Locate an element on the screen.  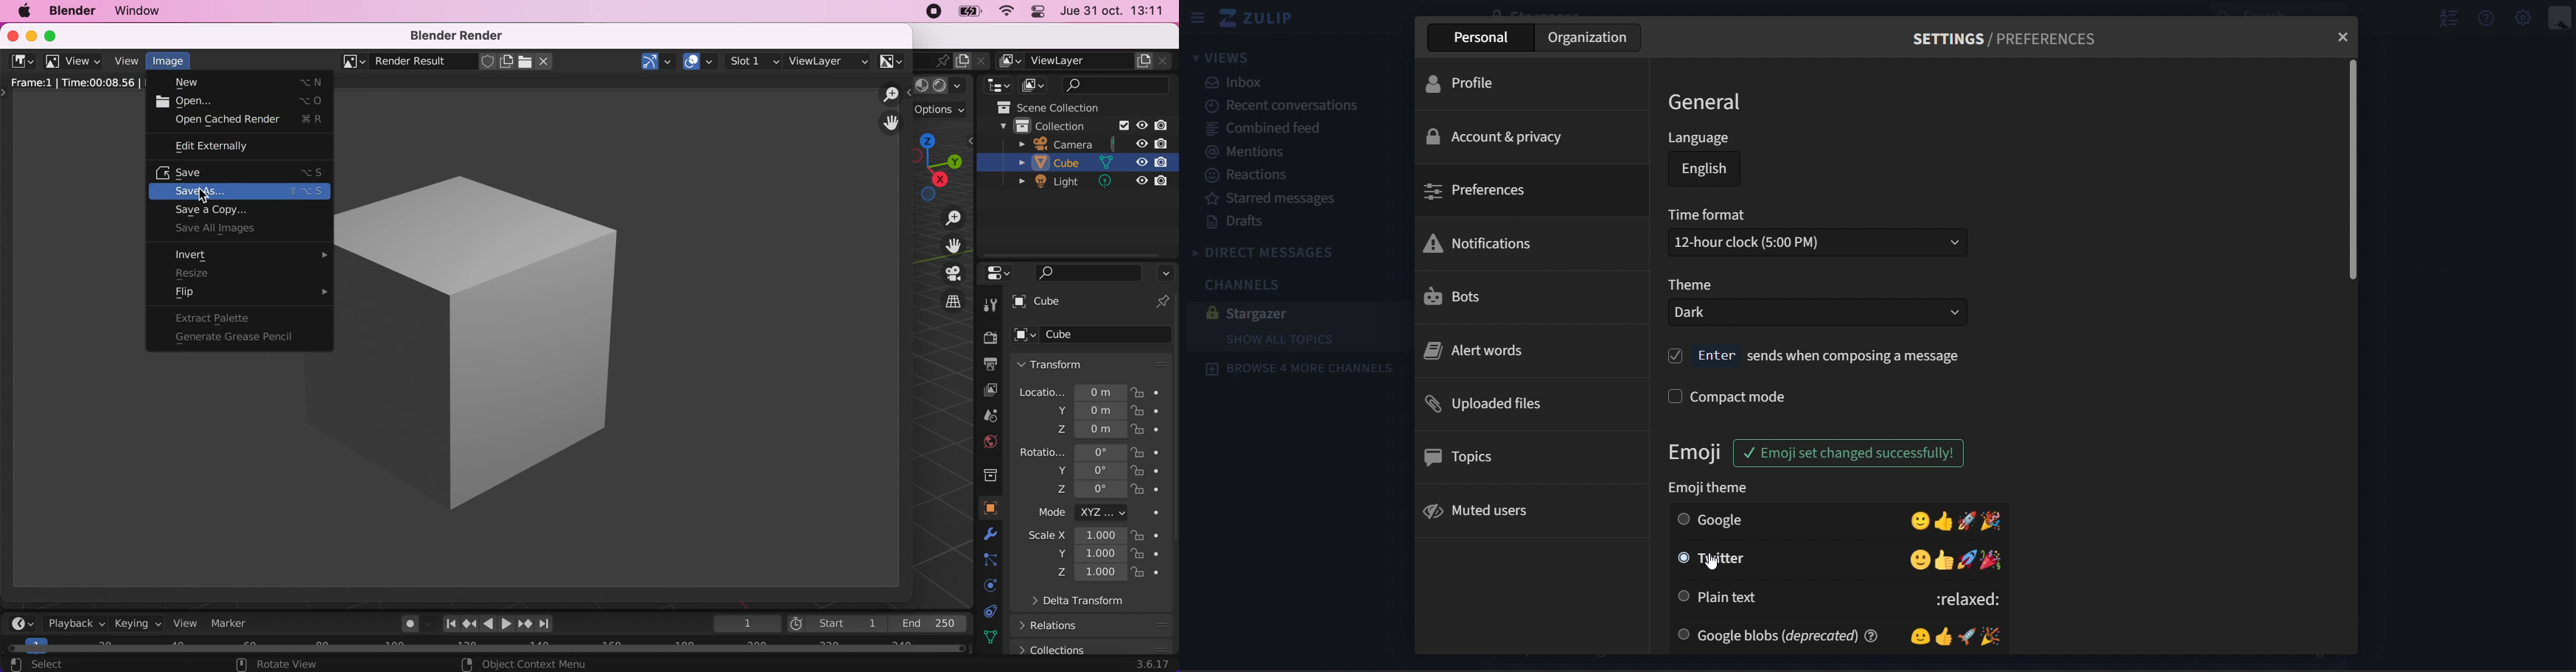
recent conversations is located at coordinates (1286, 106).